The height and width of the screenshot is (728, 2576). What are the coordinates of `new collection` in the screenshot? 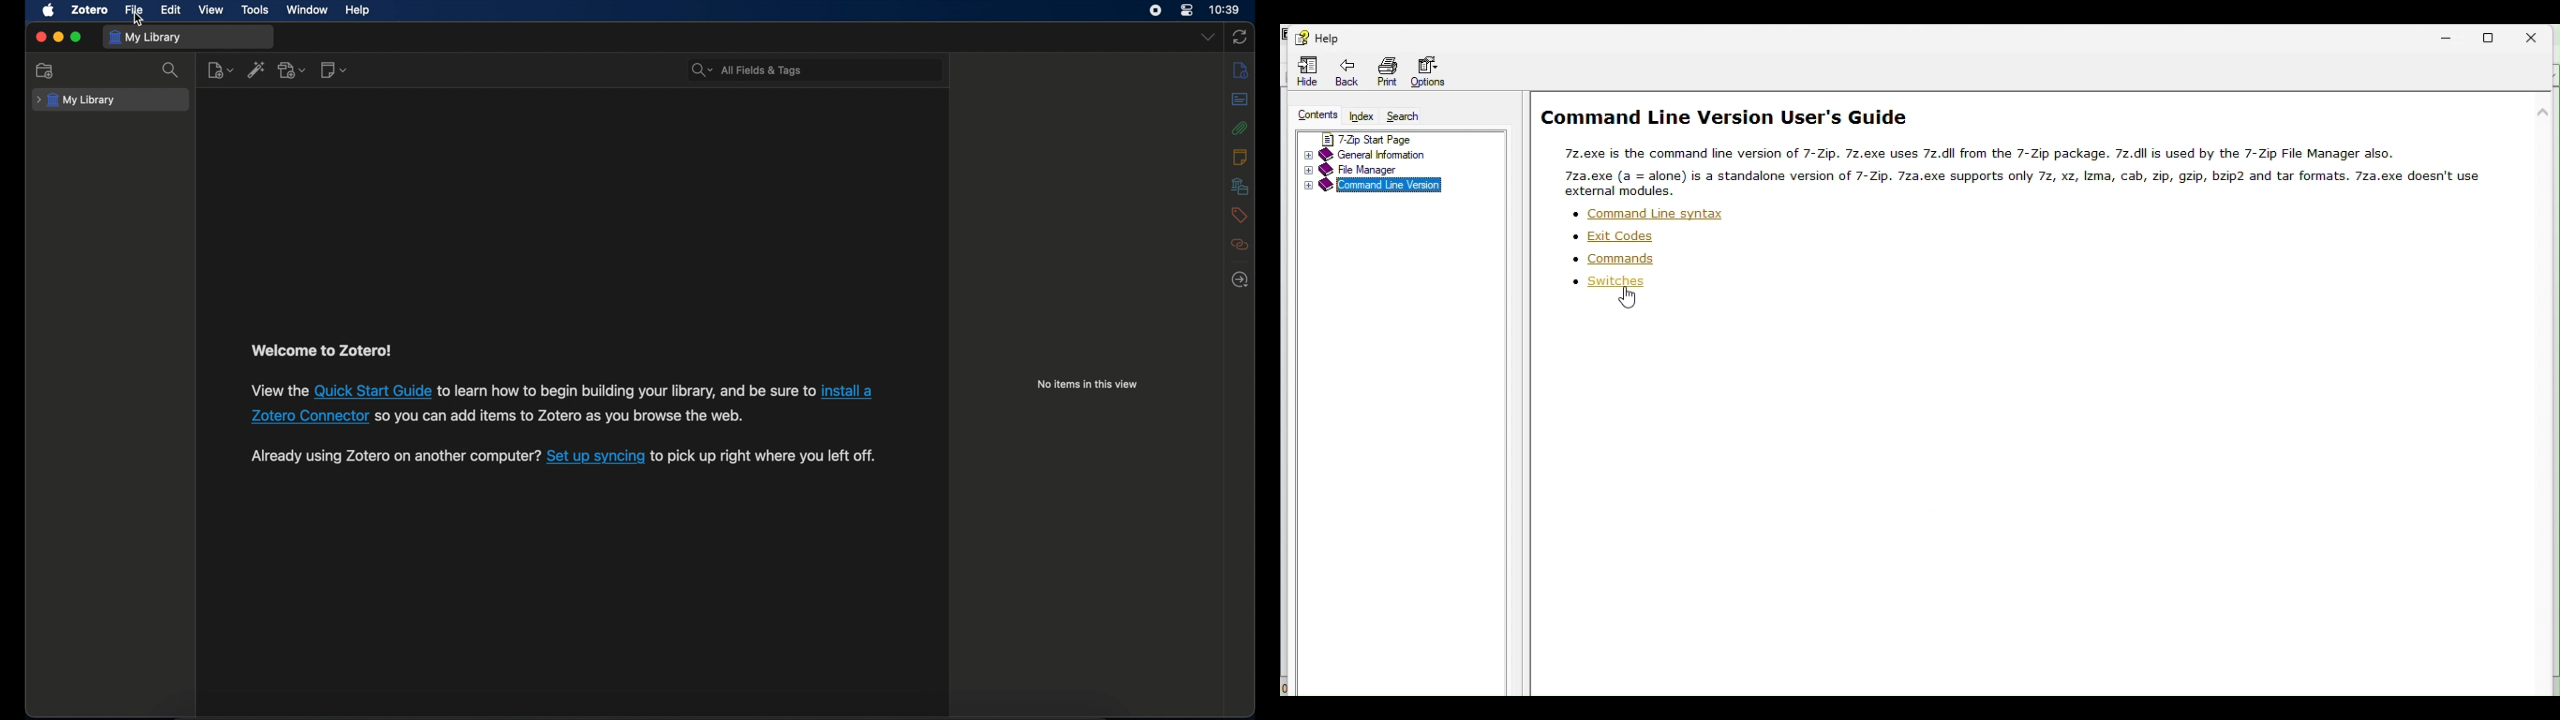 It's located at (47, 71).